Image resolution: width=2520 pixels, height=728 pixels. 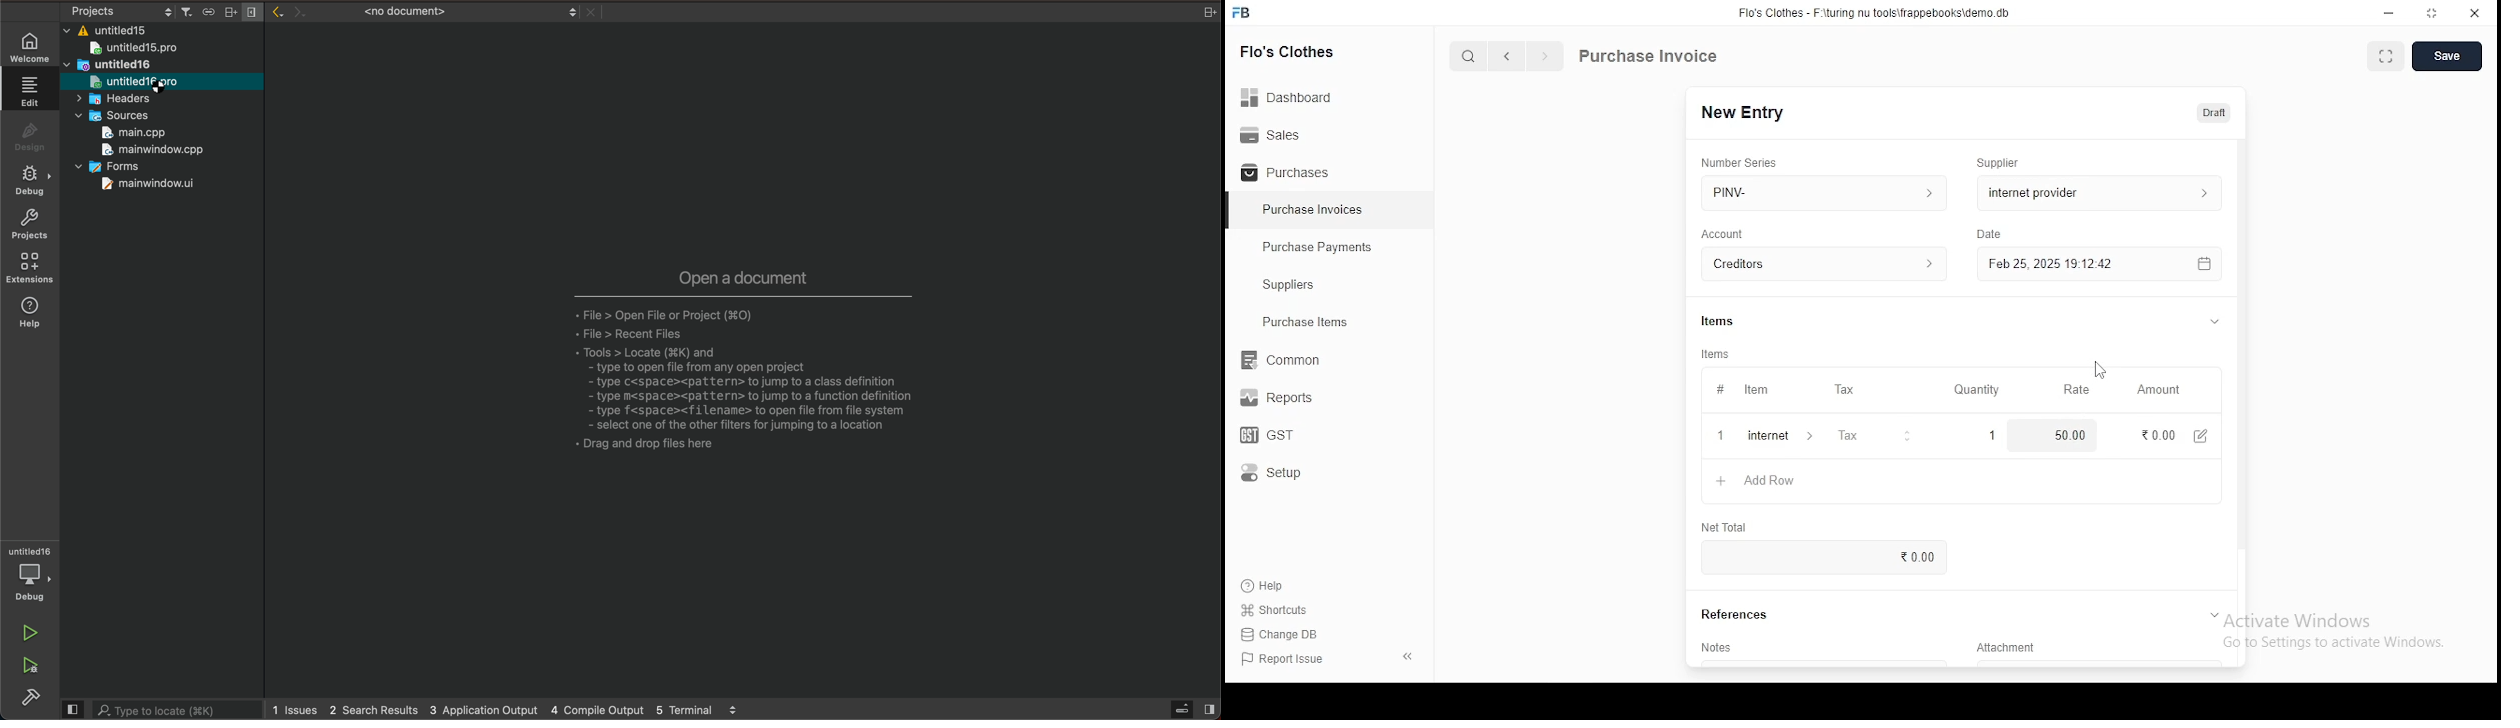 I want to click on account, so click(x=1723, y=234).